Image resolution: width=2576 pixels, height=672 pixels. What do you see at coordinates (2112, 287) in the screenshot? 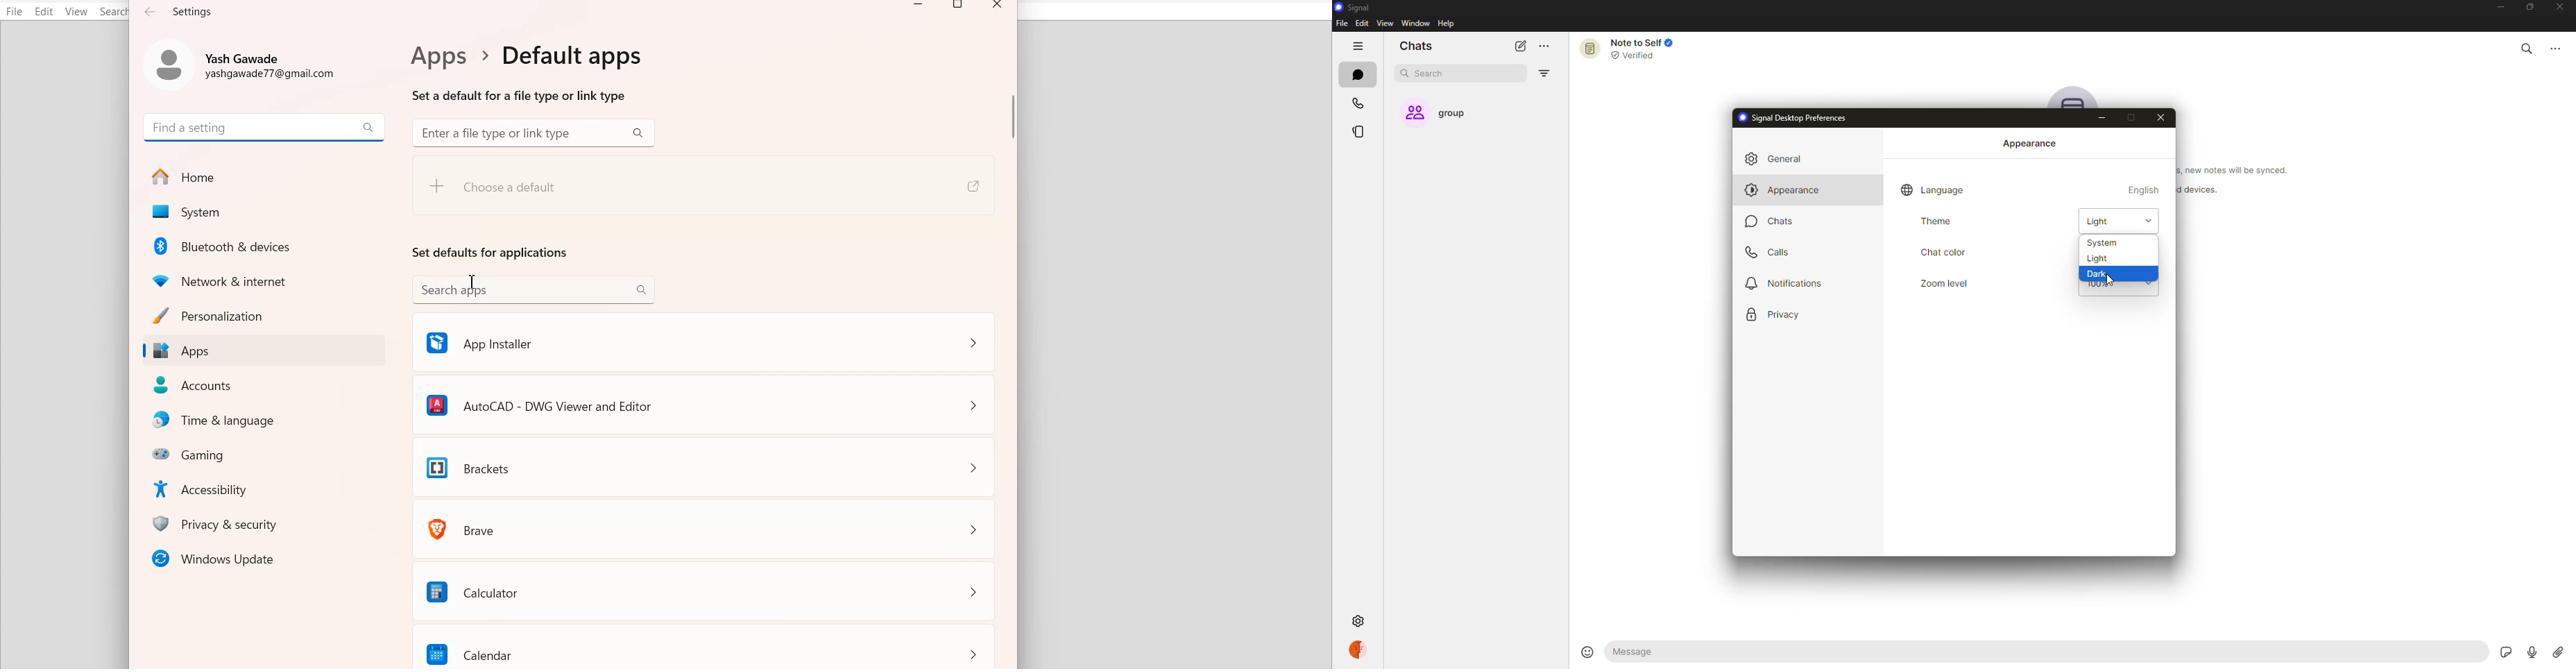
I see `cursor` at bounding box center [2112, 287].